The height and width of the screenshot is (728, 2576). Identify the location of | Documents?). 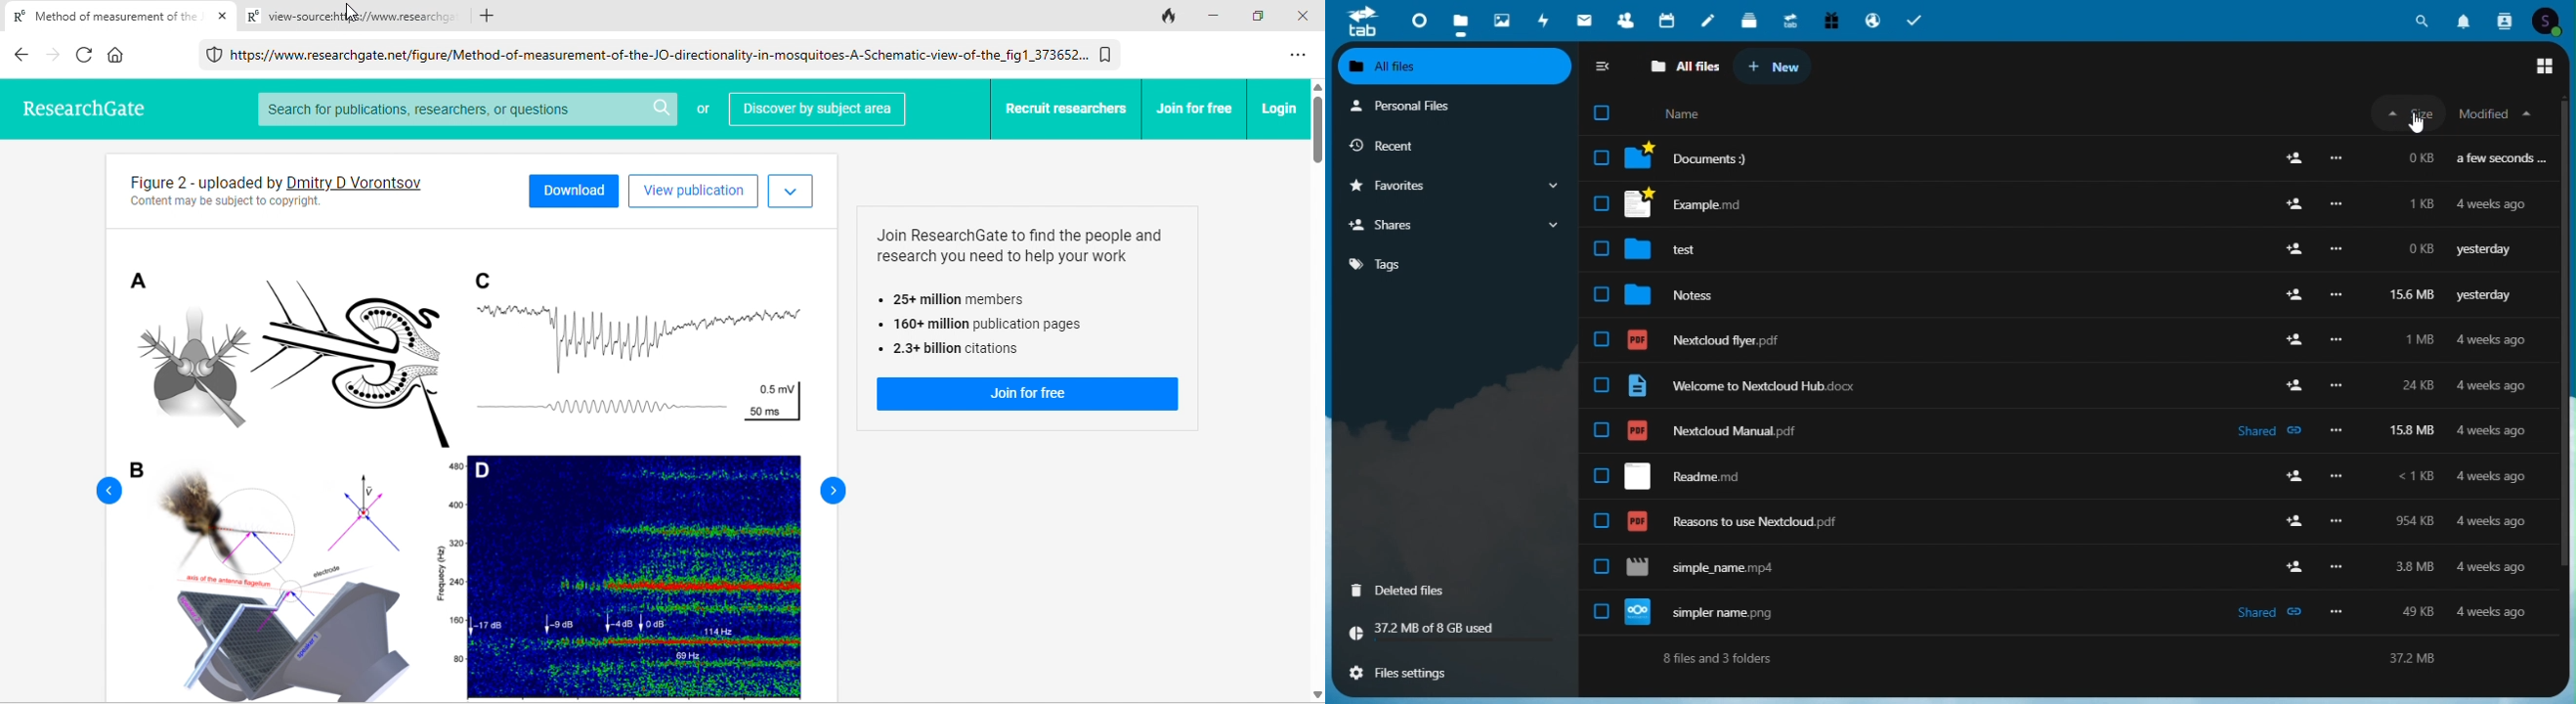
(2068, 160).